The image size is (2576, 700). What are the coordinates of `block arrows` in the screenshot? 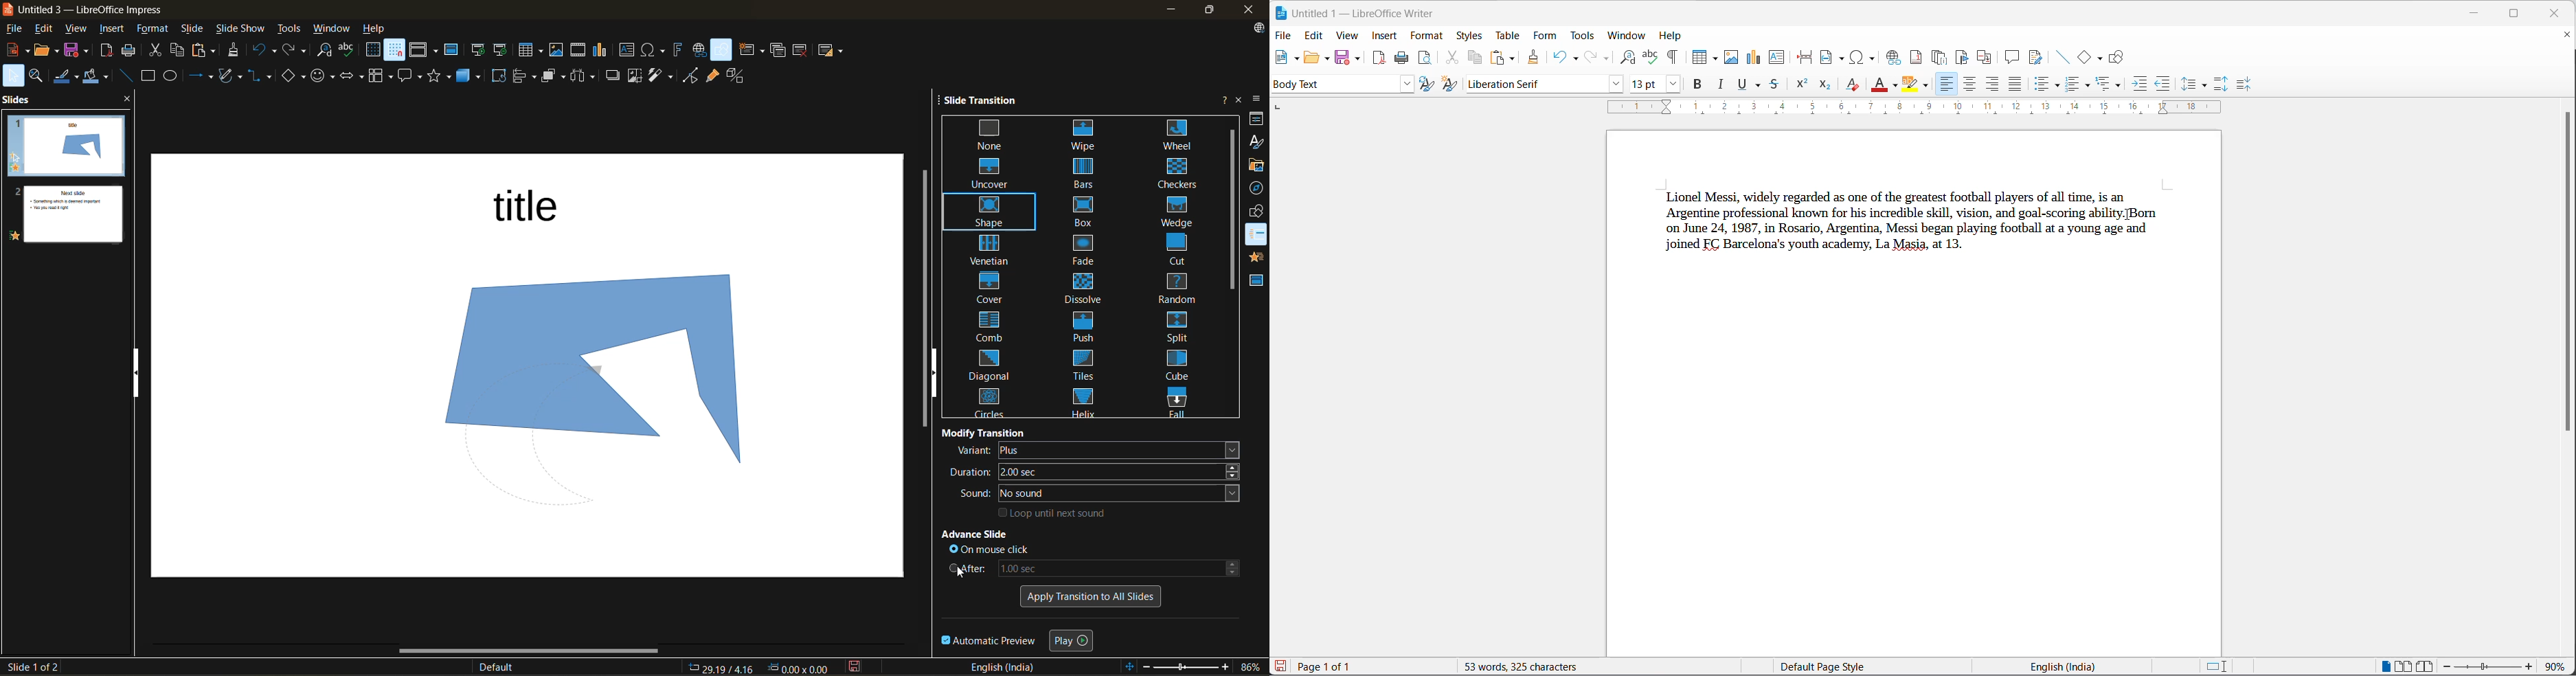 It's located at (353, 75).